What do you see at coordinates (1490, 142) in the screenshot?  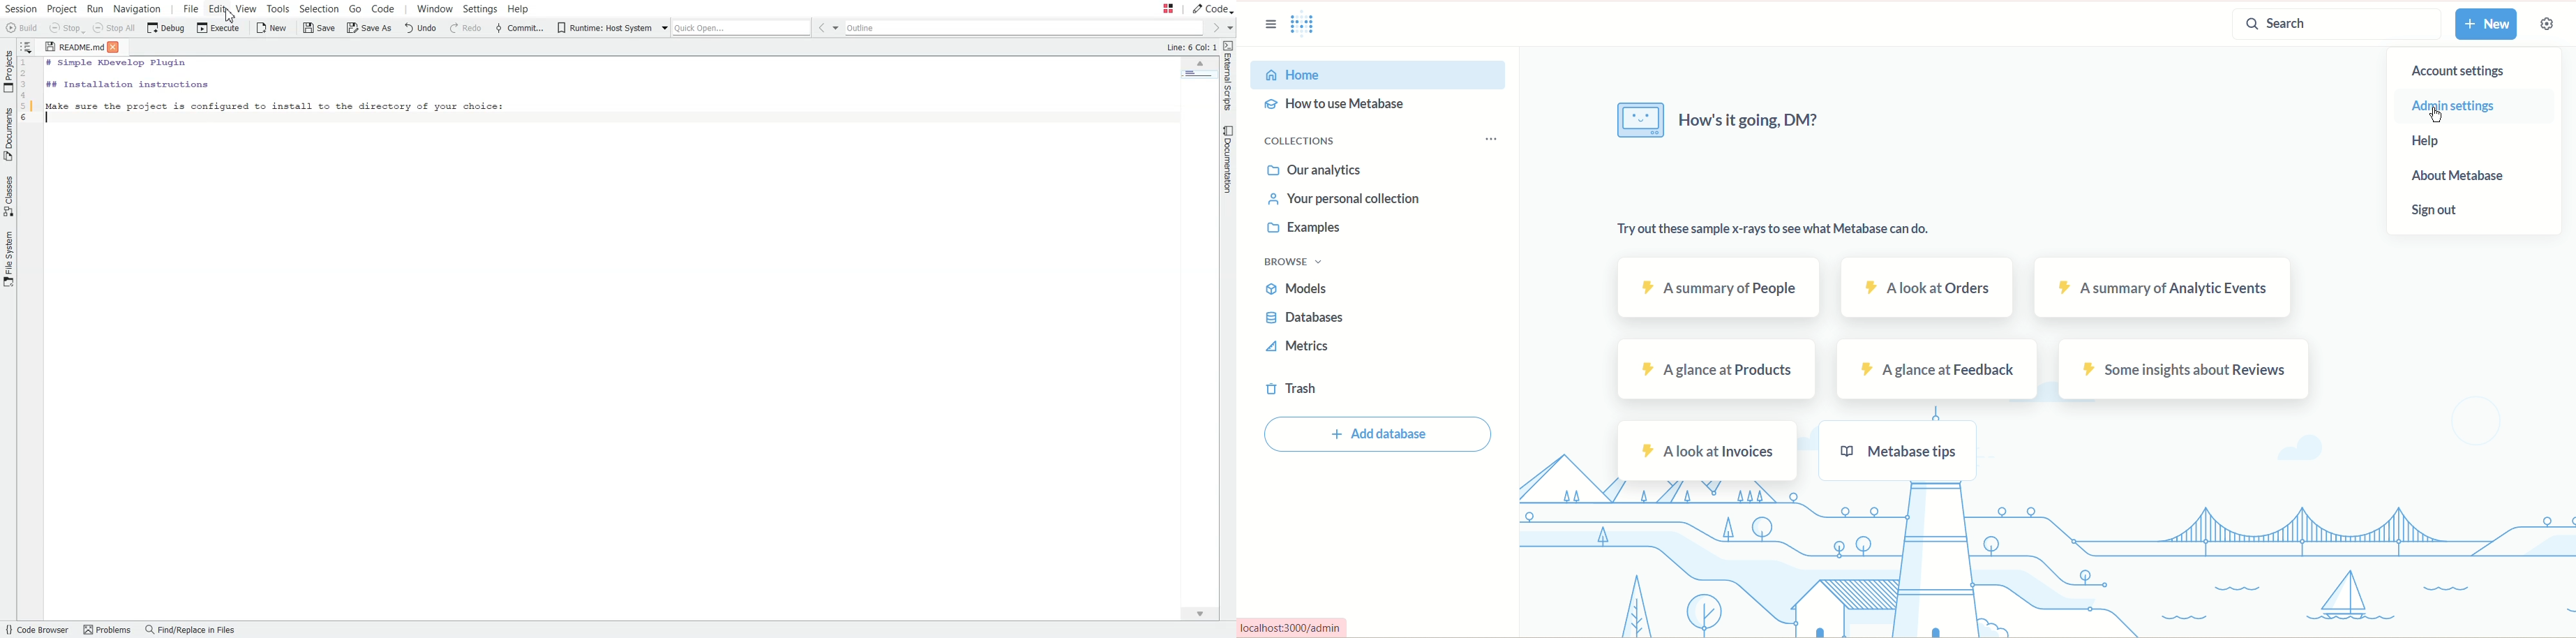 I see `options` at bounding box center [1490, 142].